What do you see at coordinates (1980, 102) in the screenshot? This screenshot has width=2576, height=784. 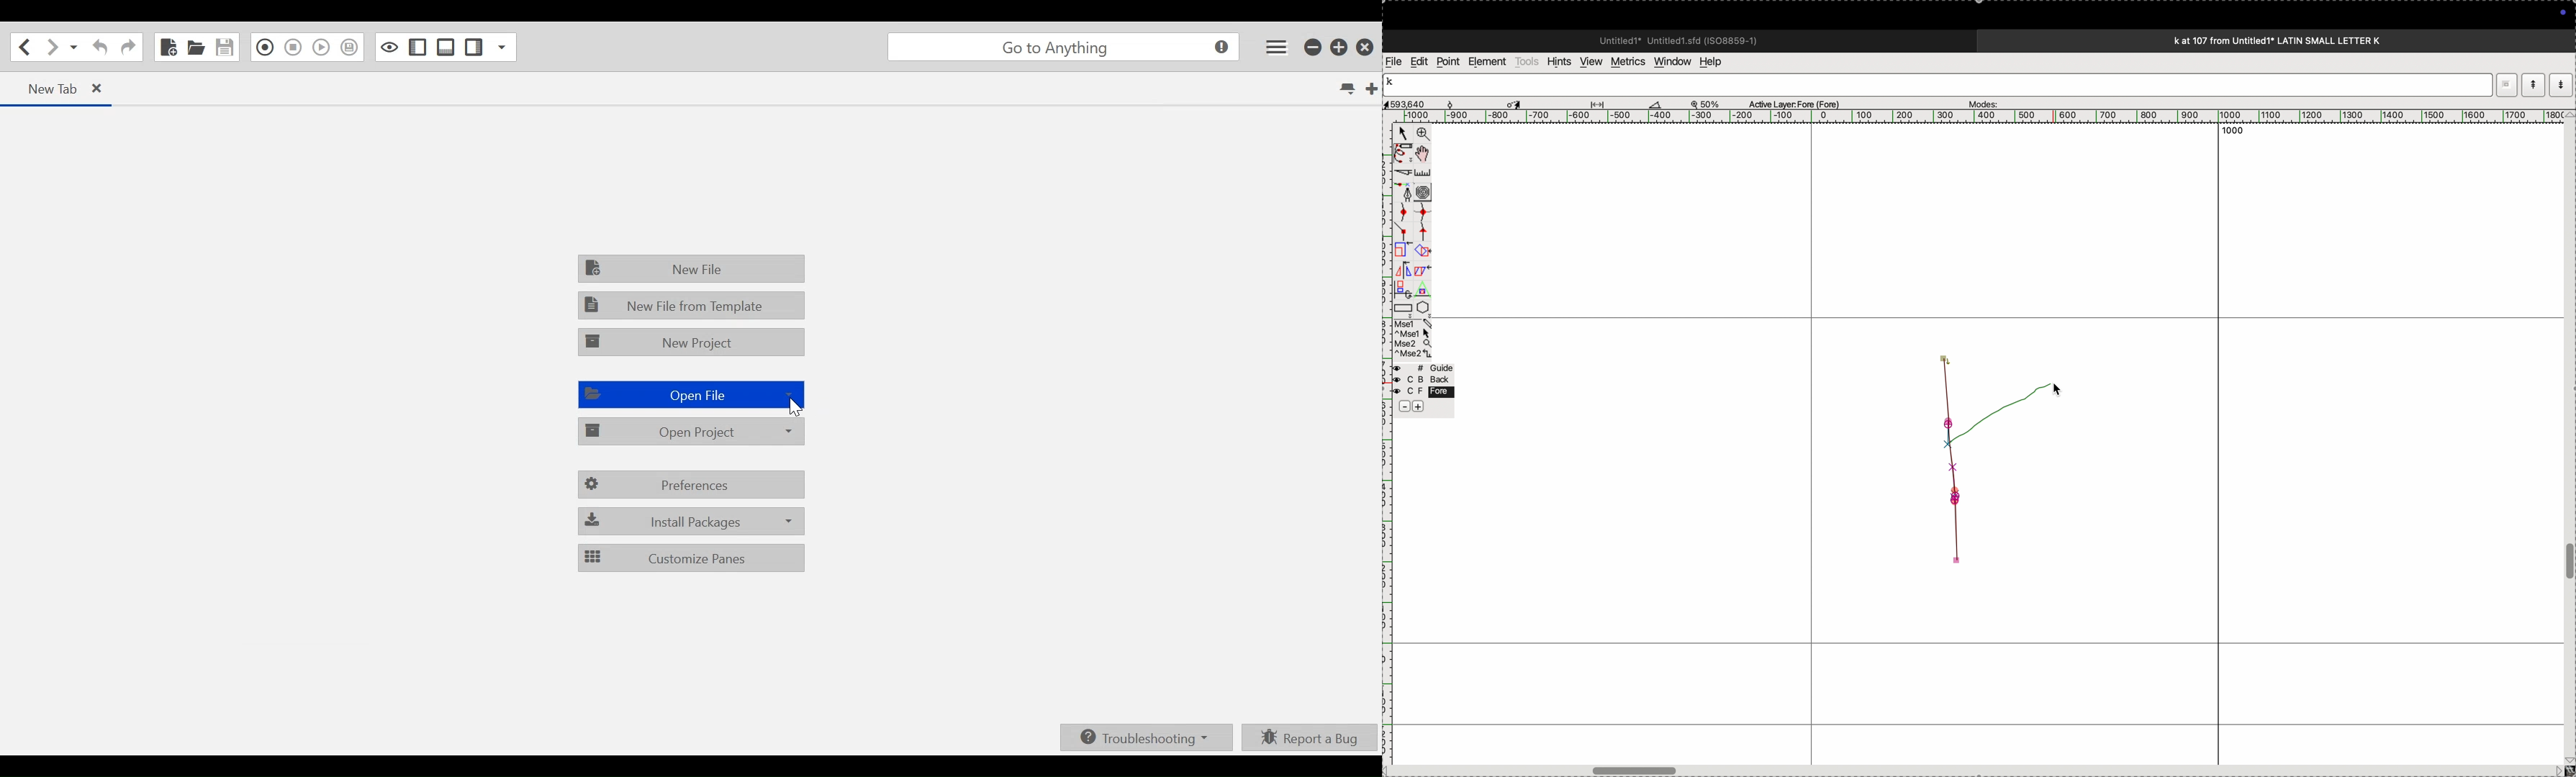 I see `modes` at bounding box center [1980, 102].